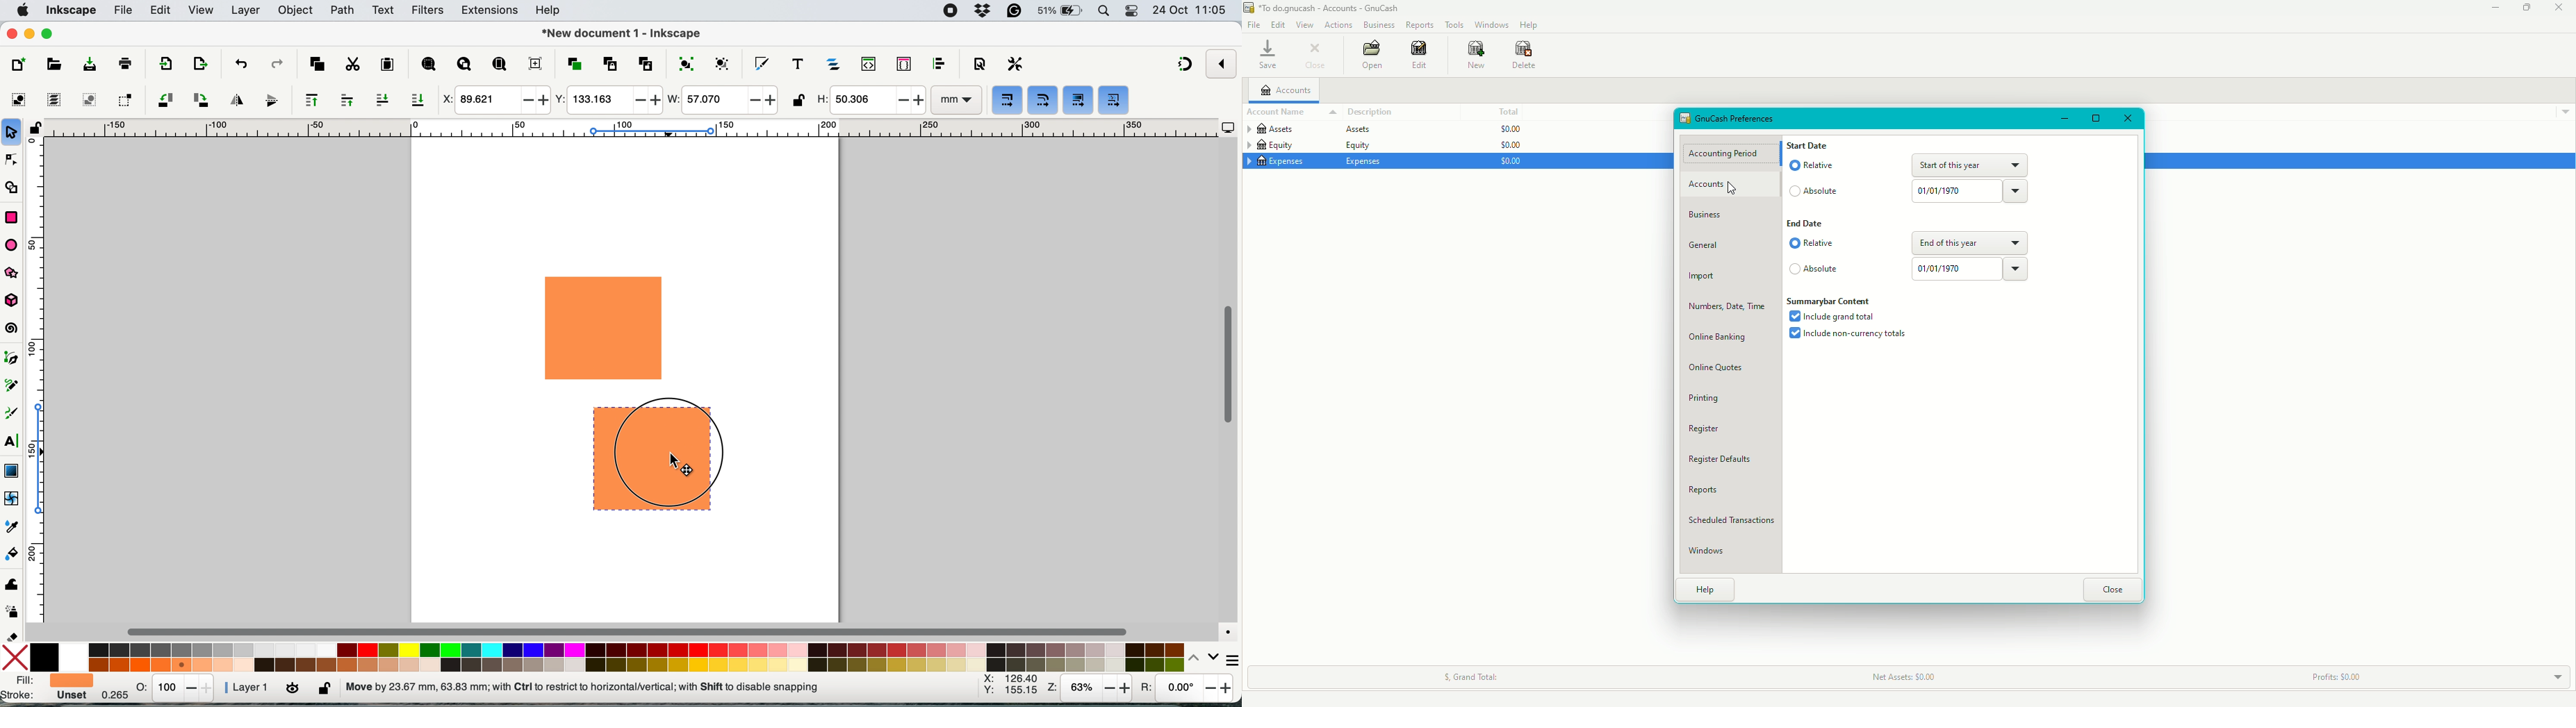  I want to click on lock, so click(35, 132).